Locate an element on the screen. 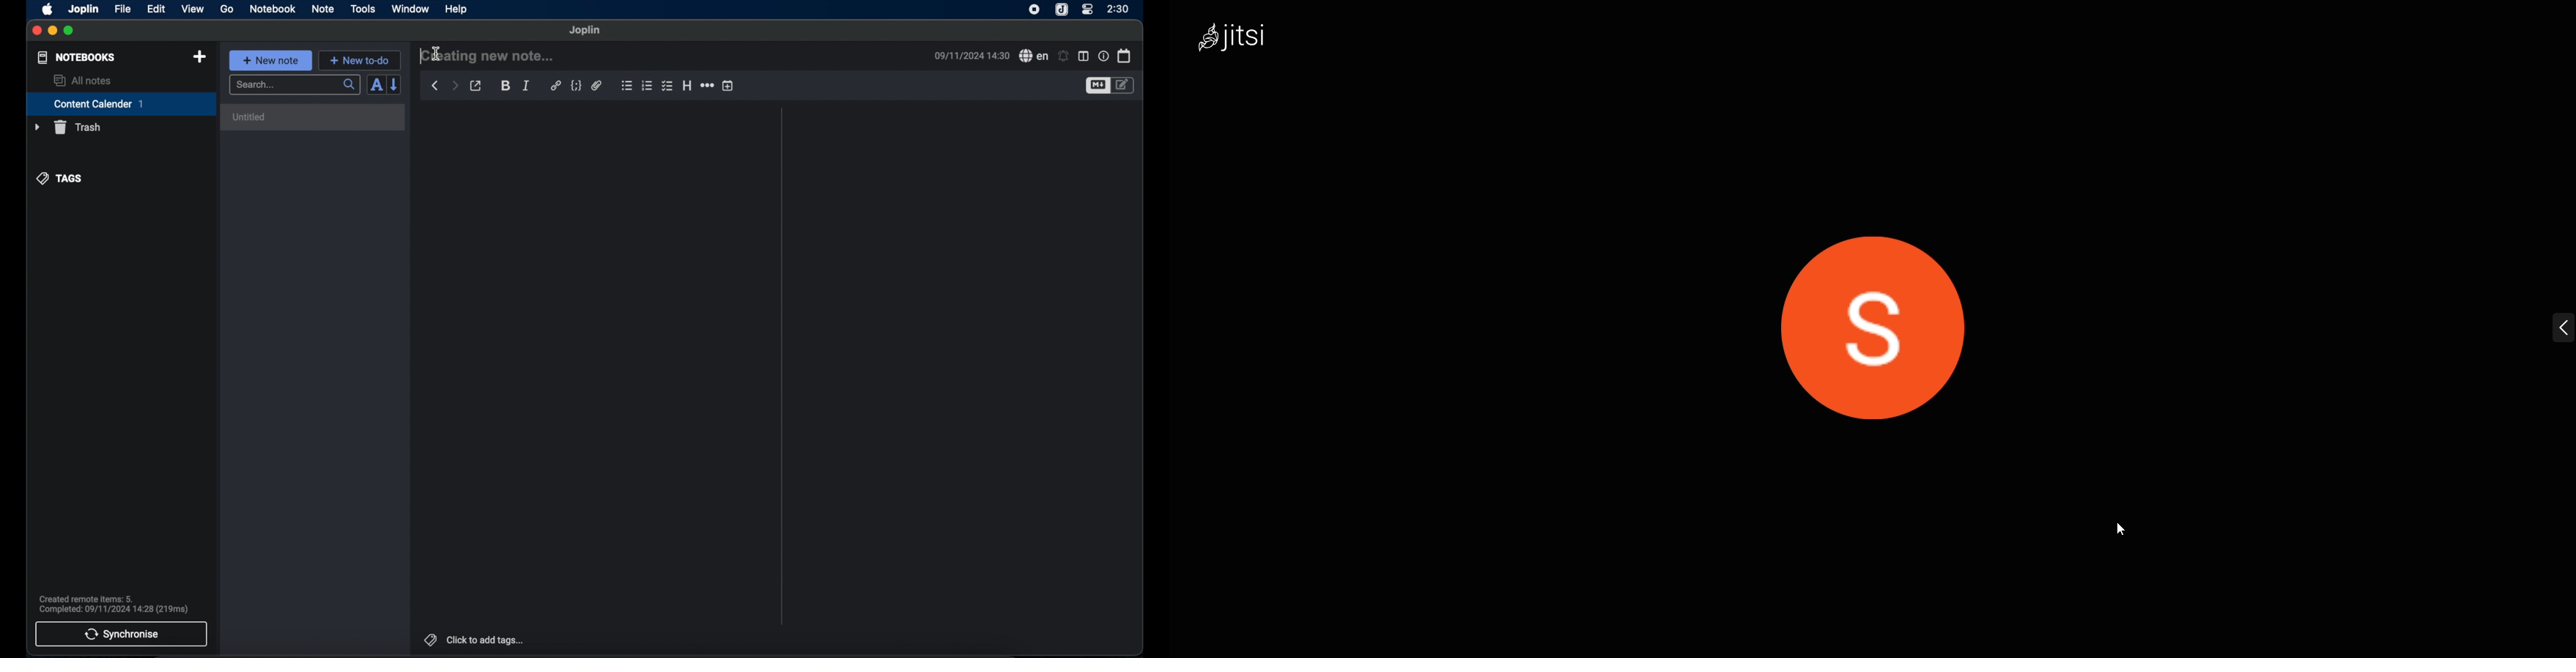 This screenshot has height=672, width=2576. trash is located at coordinates (68, 127).